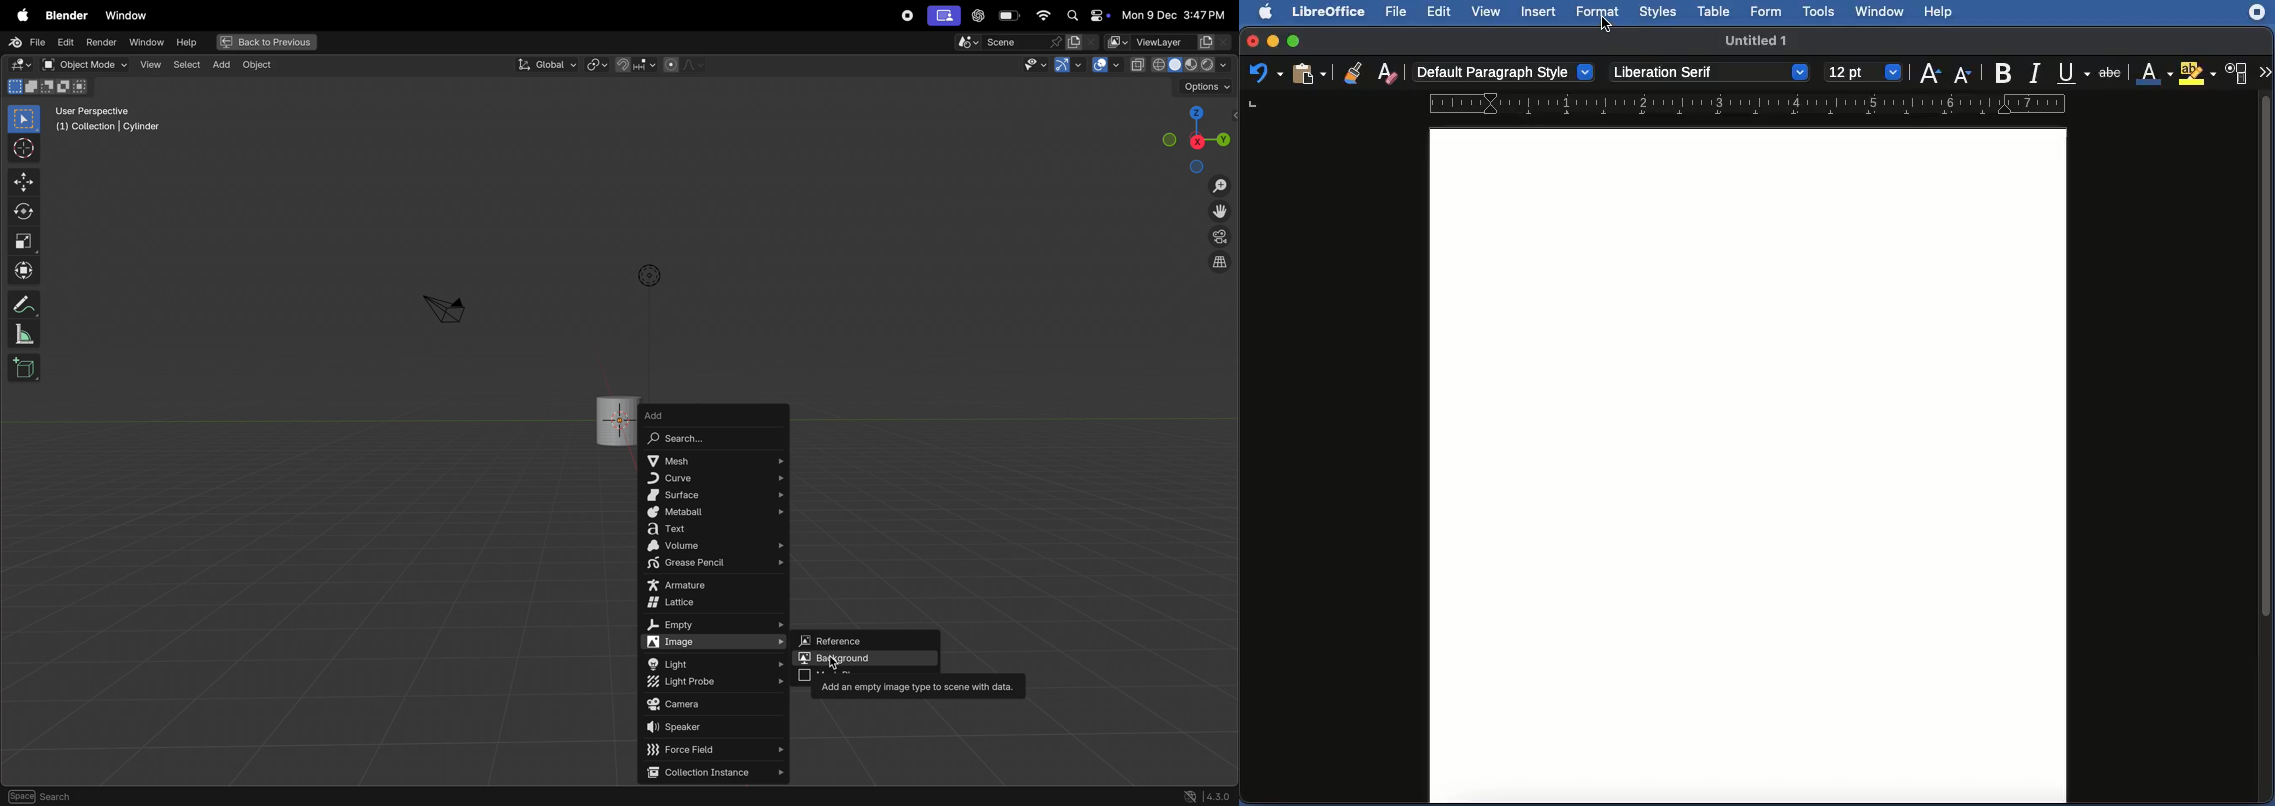 This screenshot has width=2296, height=812. I want to click on options, so click(1204, 86).